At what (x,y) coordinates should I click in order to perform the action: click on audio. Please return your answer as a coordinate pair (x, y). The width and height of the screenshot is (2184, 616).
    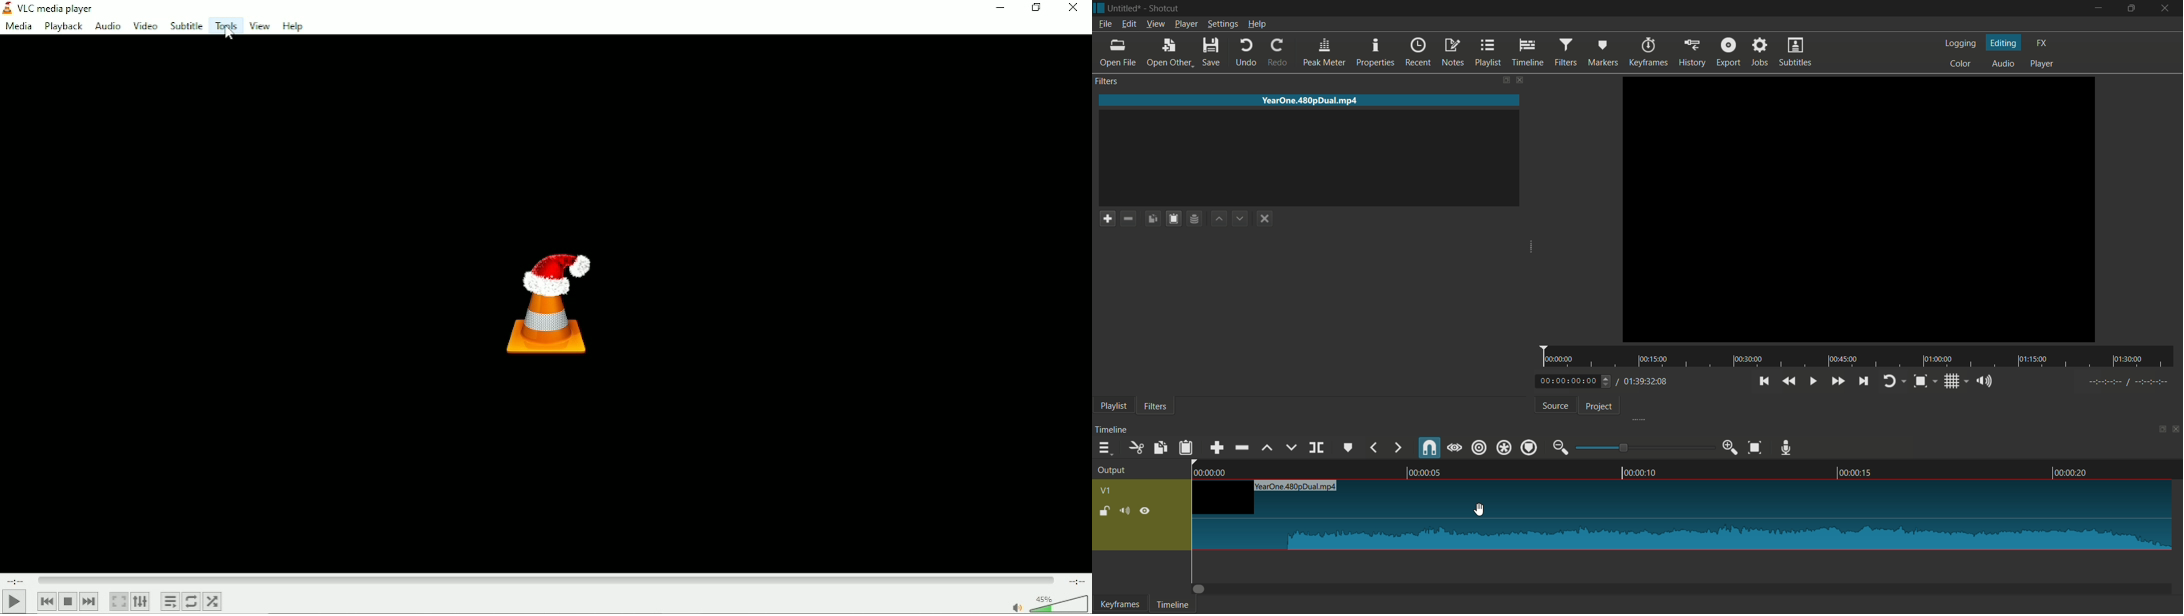
    Looking at the image, I should click on (2003, 63).